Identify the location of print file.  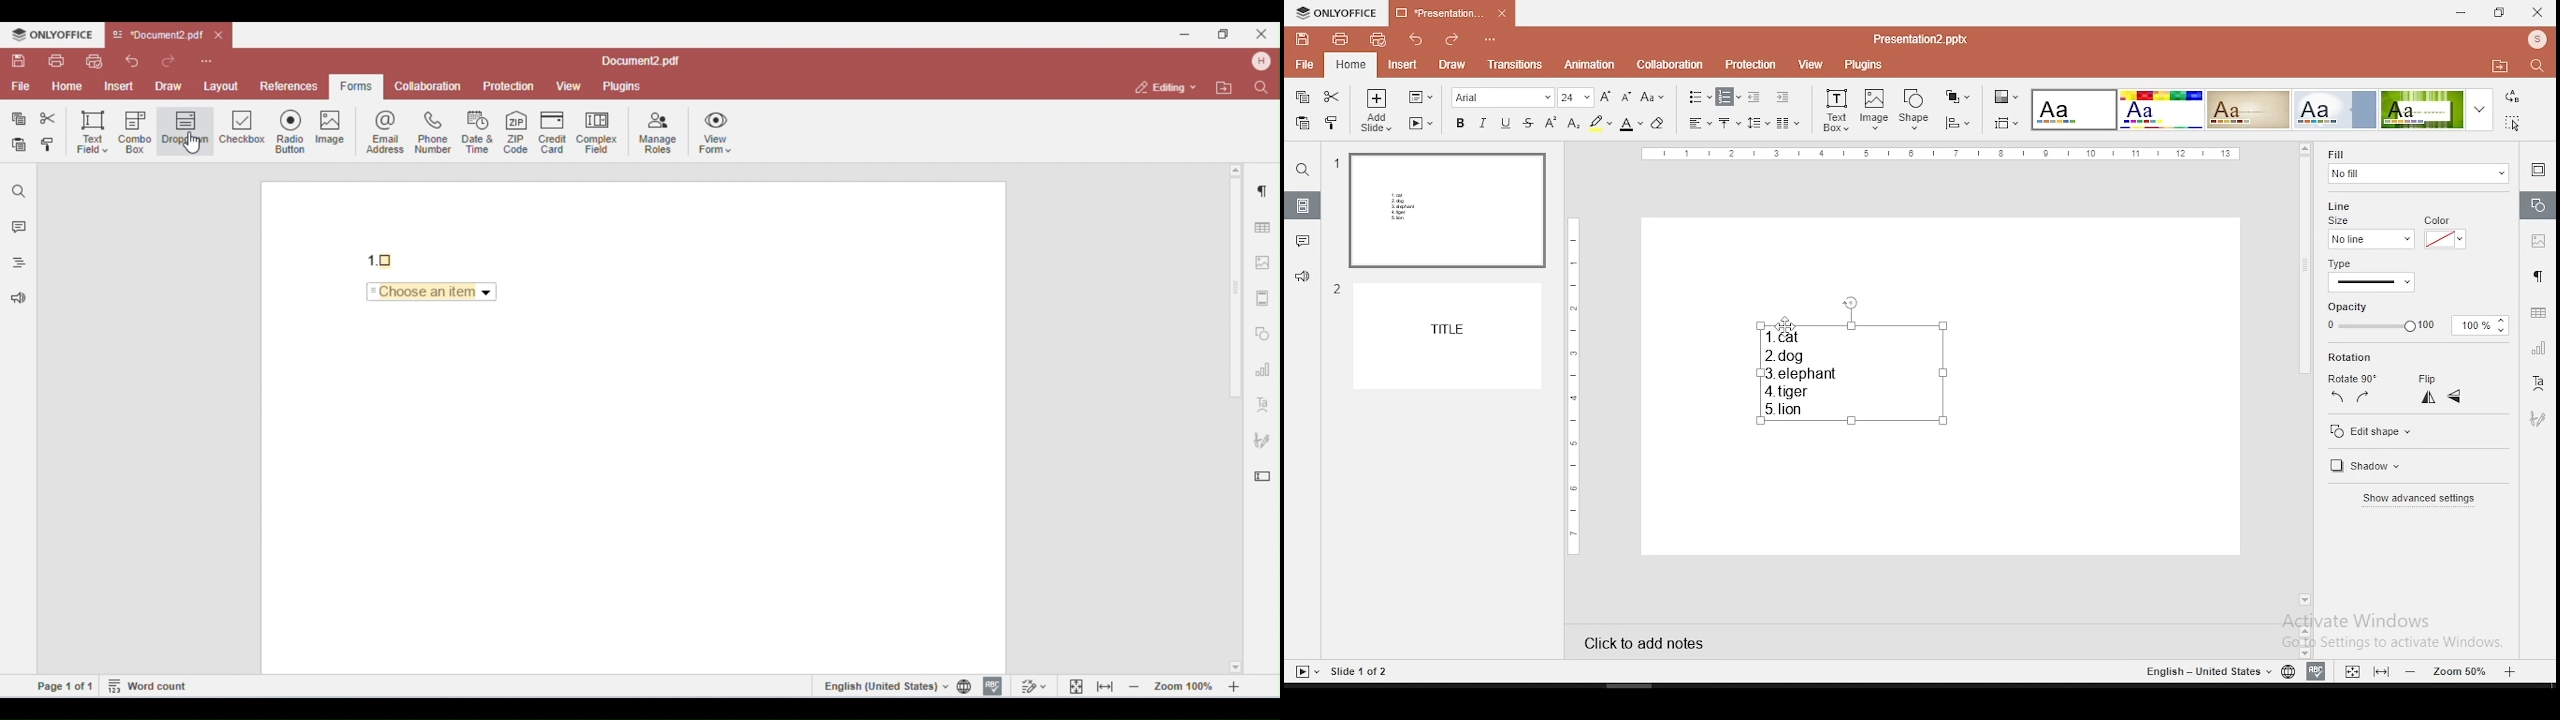
(1337, 39).